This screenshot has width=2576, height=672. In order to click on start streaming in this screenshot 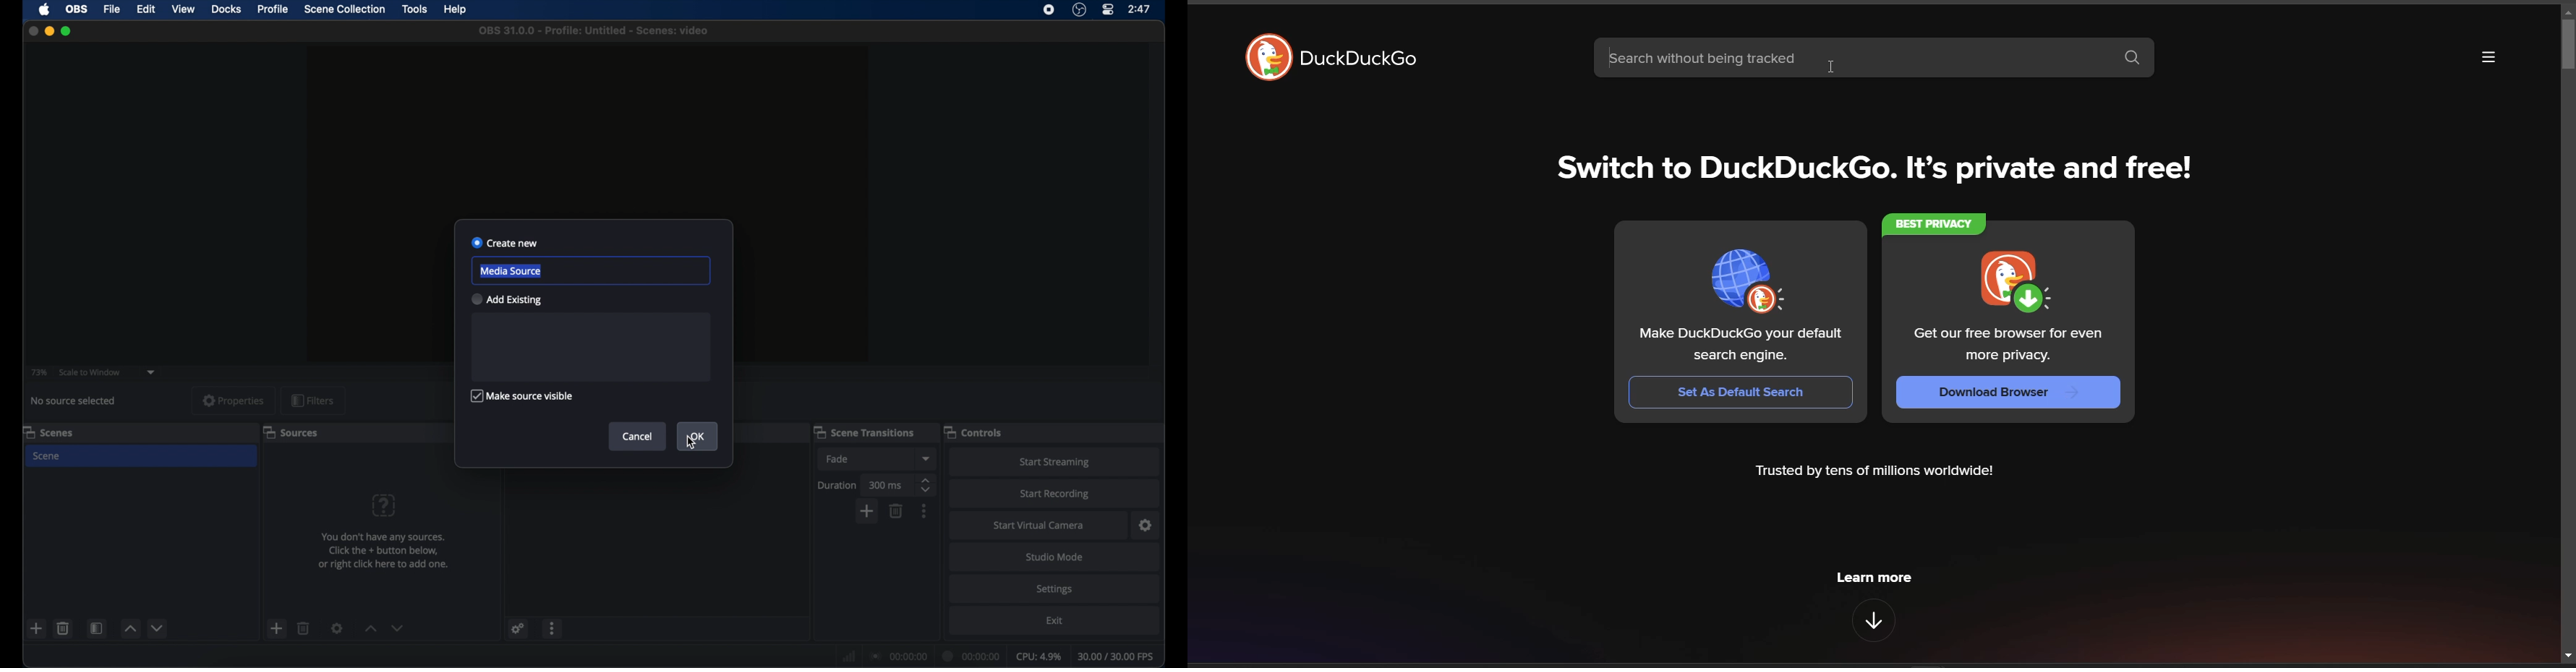, I will do `click(1054, 462)`.